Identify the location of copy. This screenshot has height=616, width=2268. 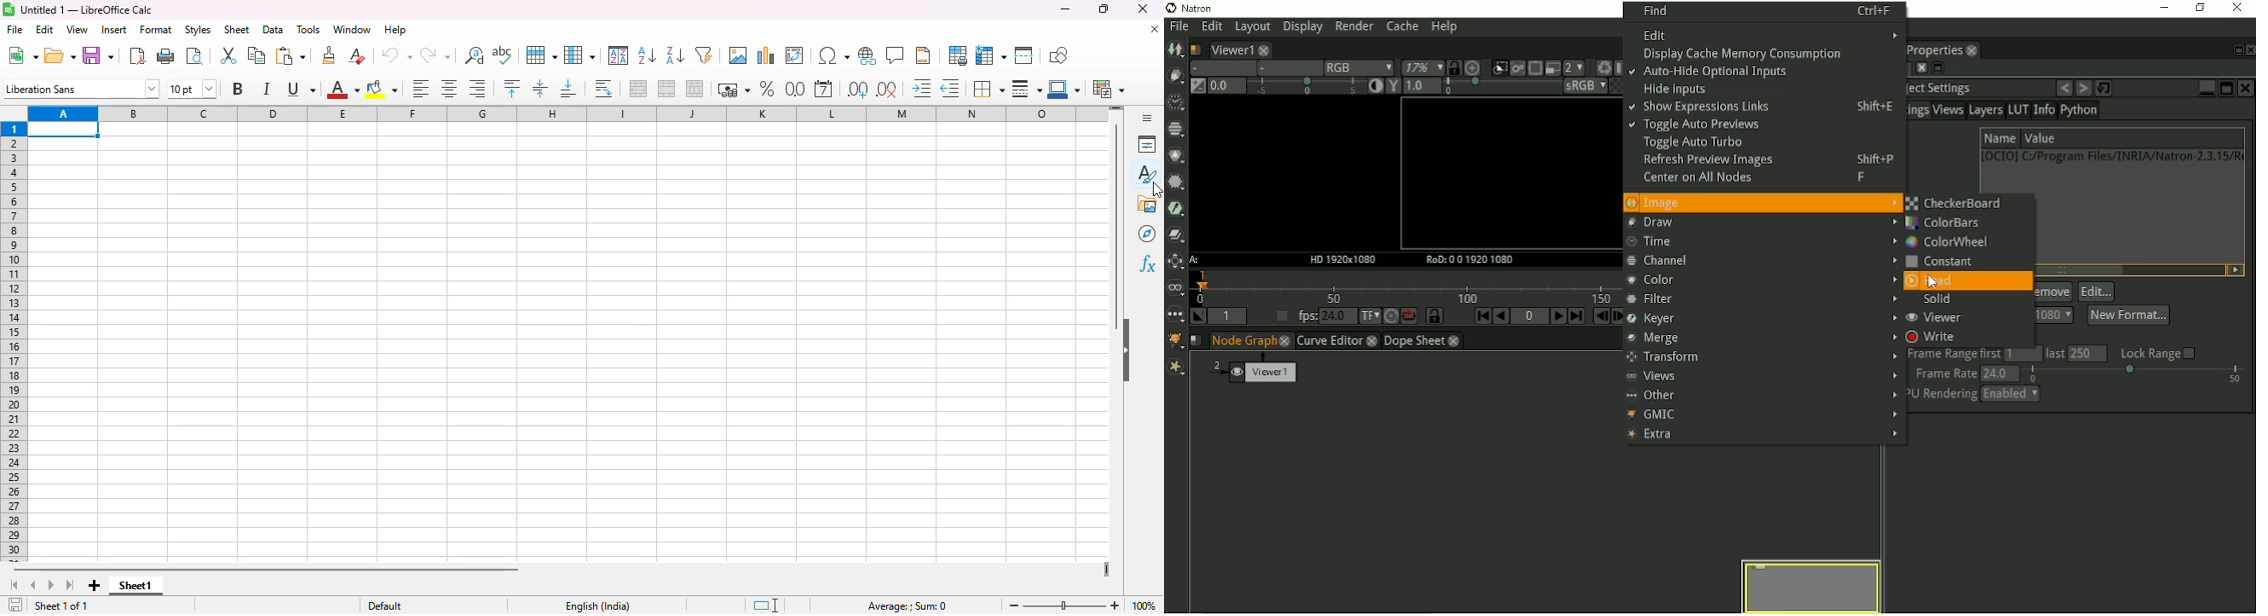
(258, 55).